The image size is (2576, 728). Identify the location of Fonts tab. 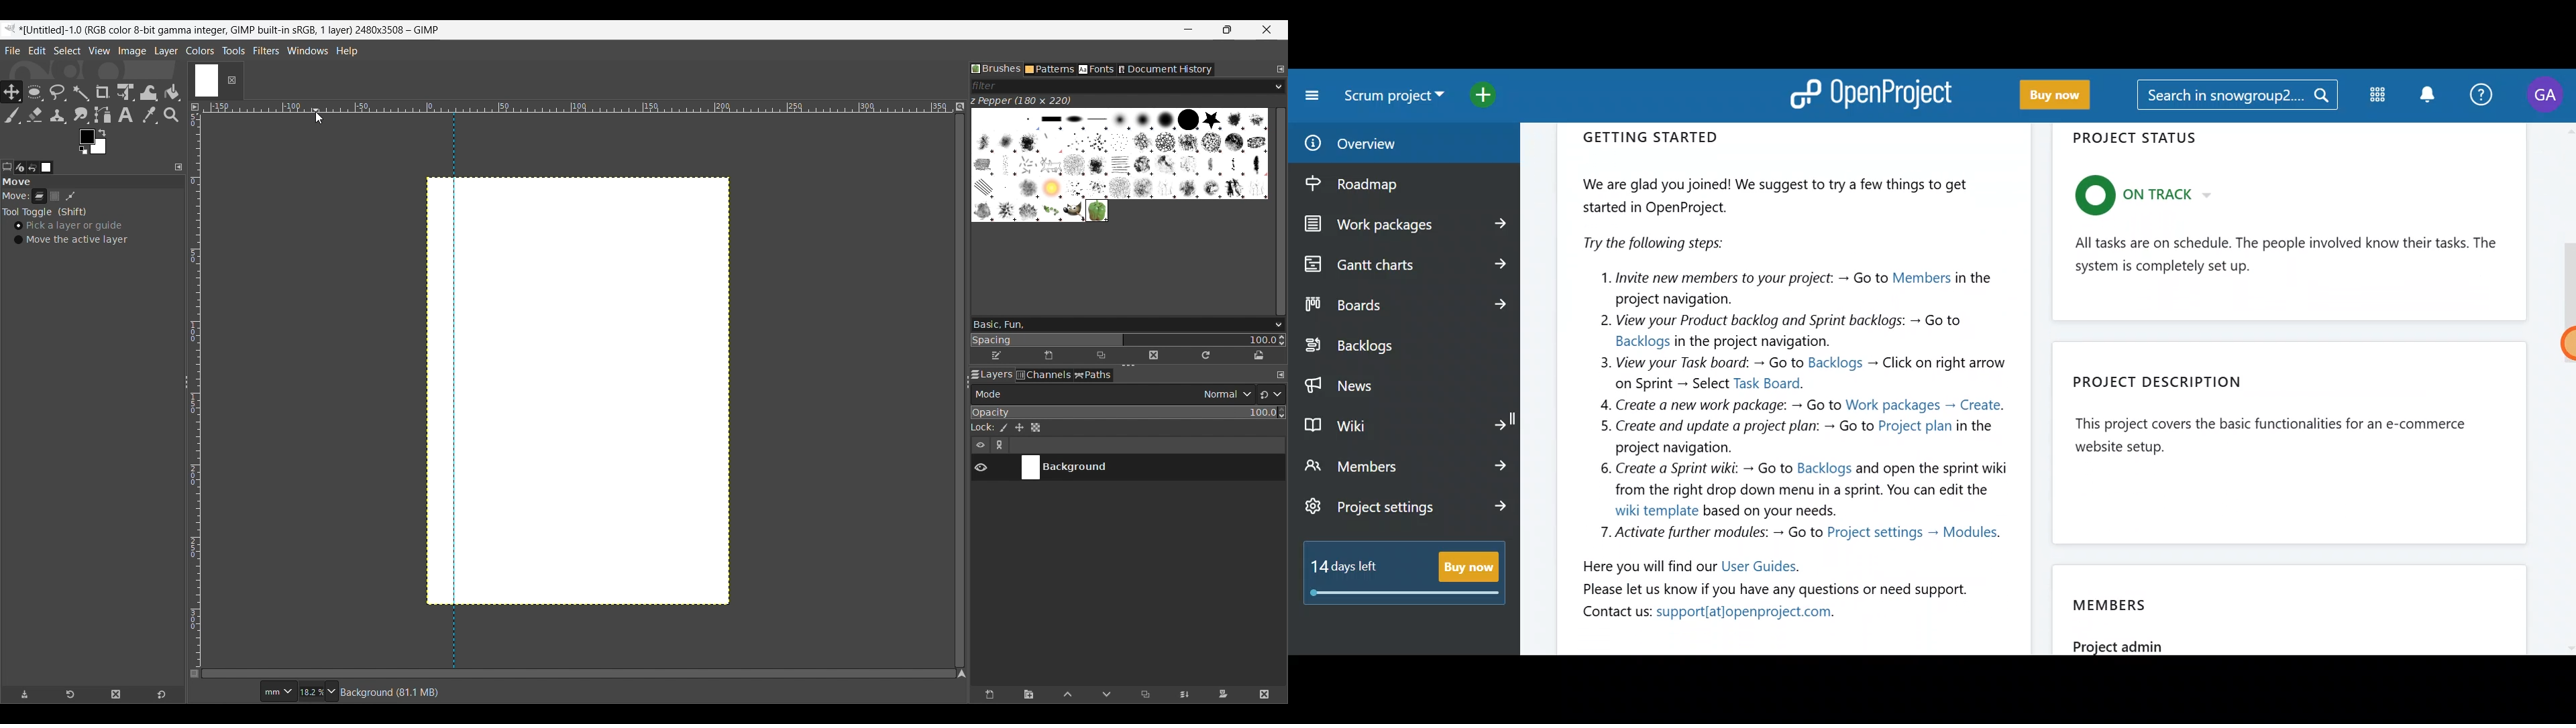
(1096, 70).